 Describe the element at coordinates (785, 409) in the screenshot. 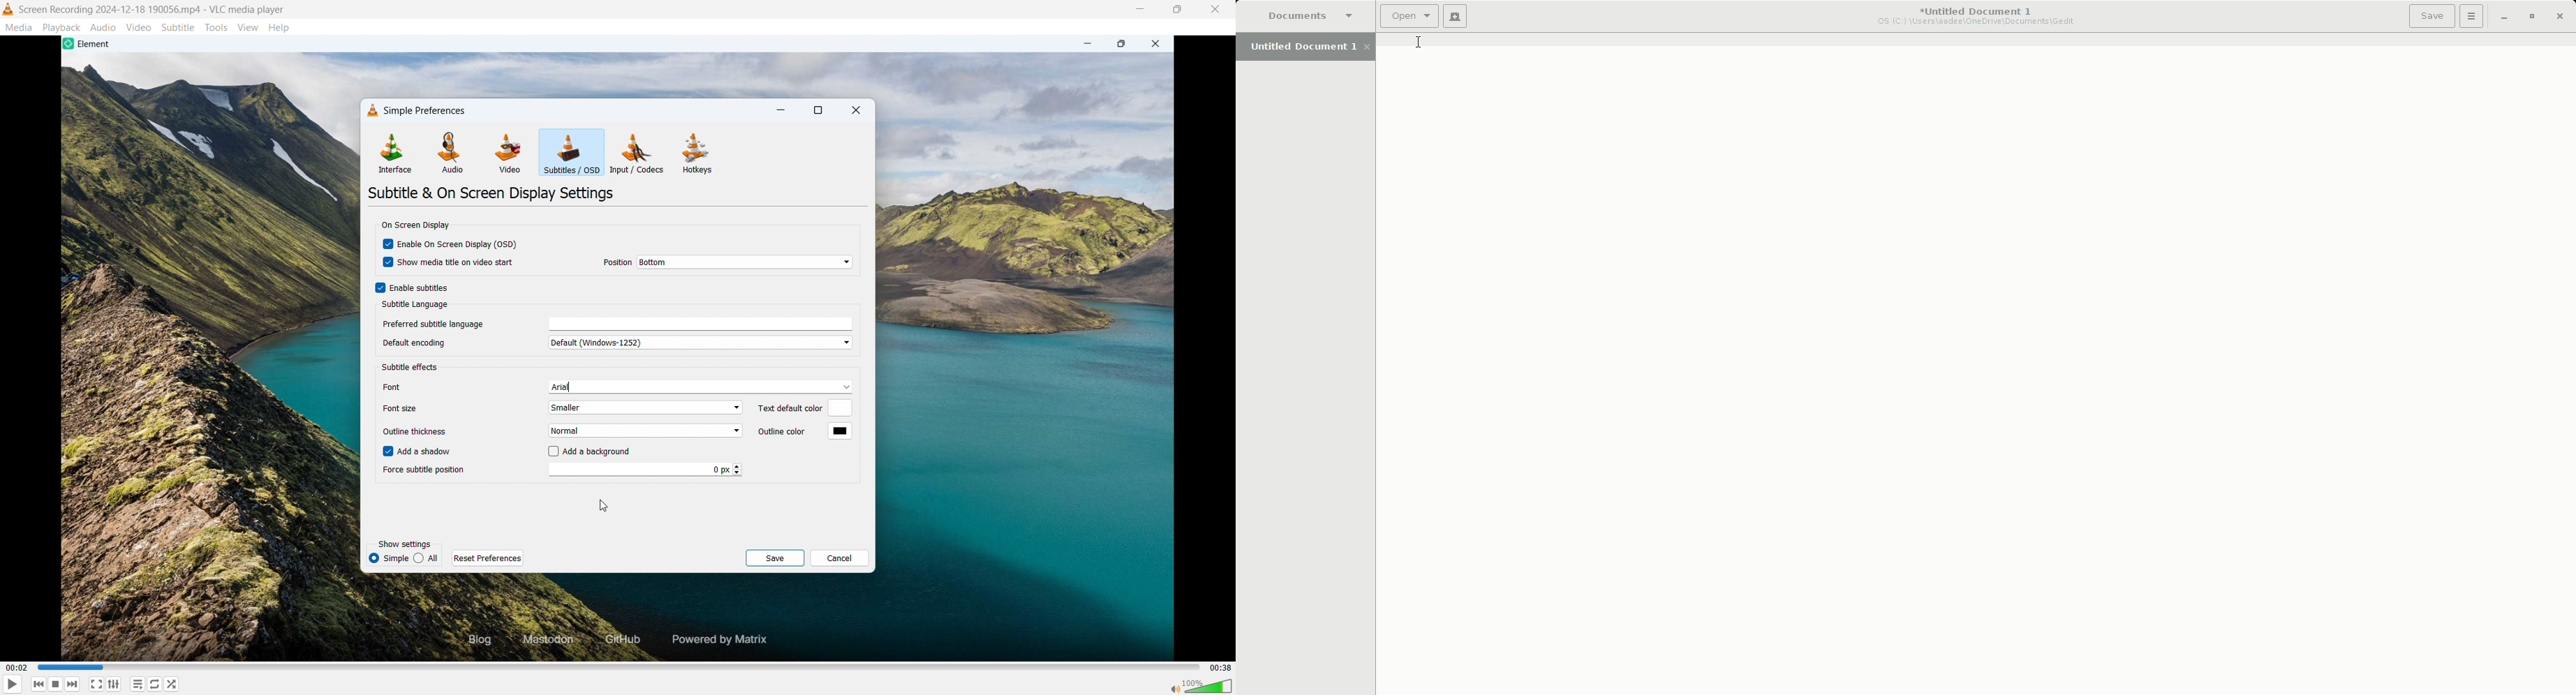

I see `Text default color` at that location.